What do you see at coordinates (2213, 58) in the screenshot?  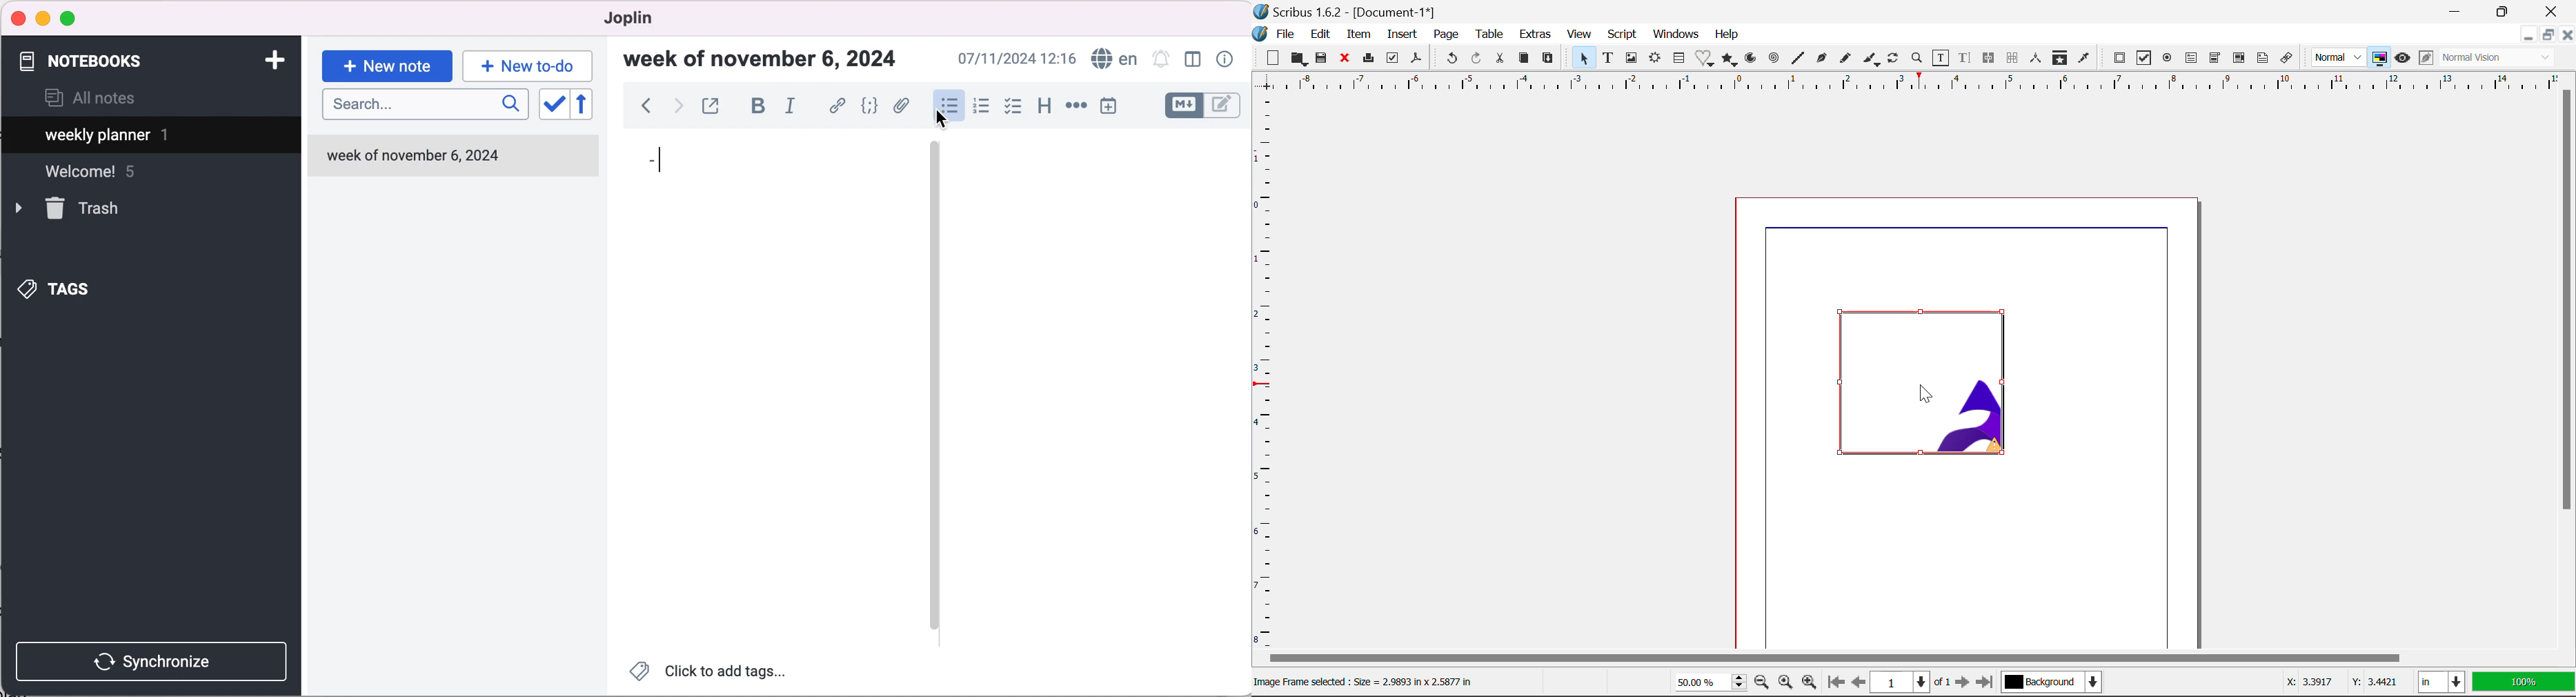 I see `Pdf Combo Box` at bounding box center [2213, 58].